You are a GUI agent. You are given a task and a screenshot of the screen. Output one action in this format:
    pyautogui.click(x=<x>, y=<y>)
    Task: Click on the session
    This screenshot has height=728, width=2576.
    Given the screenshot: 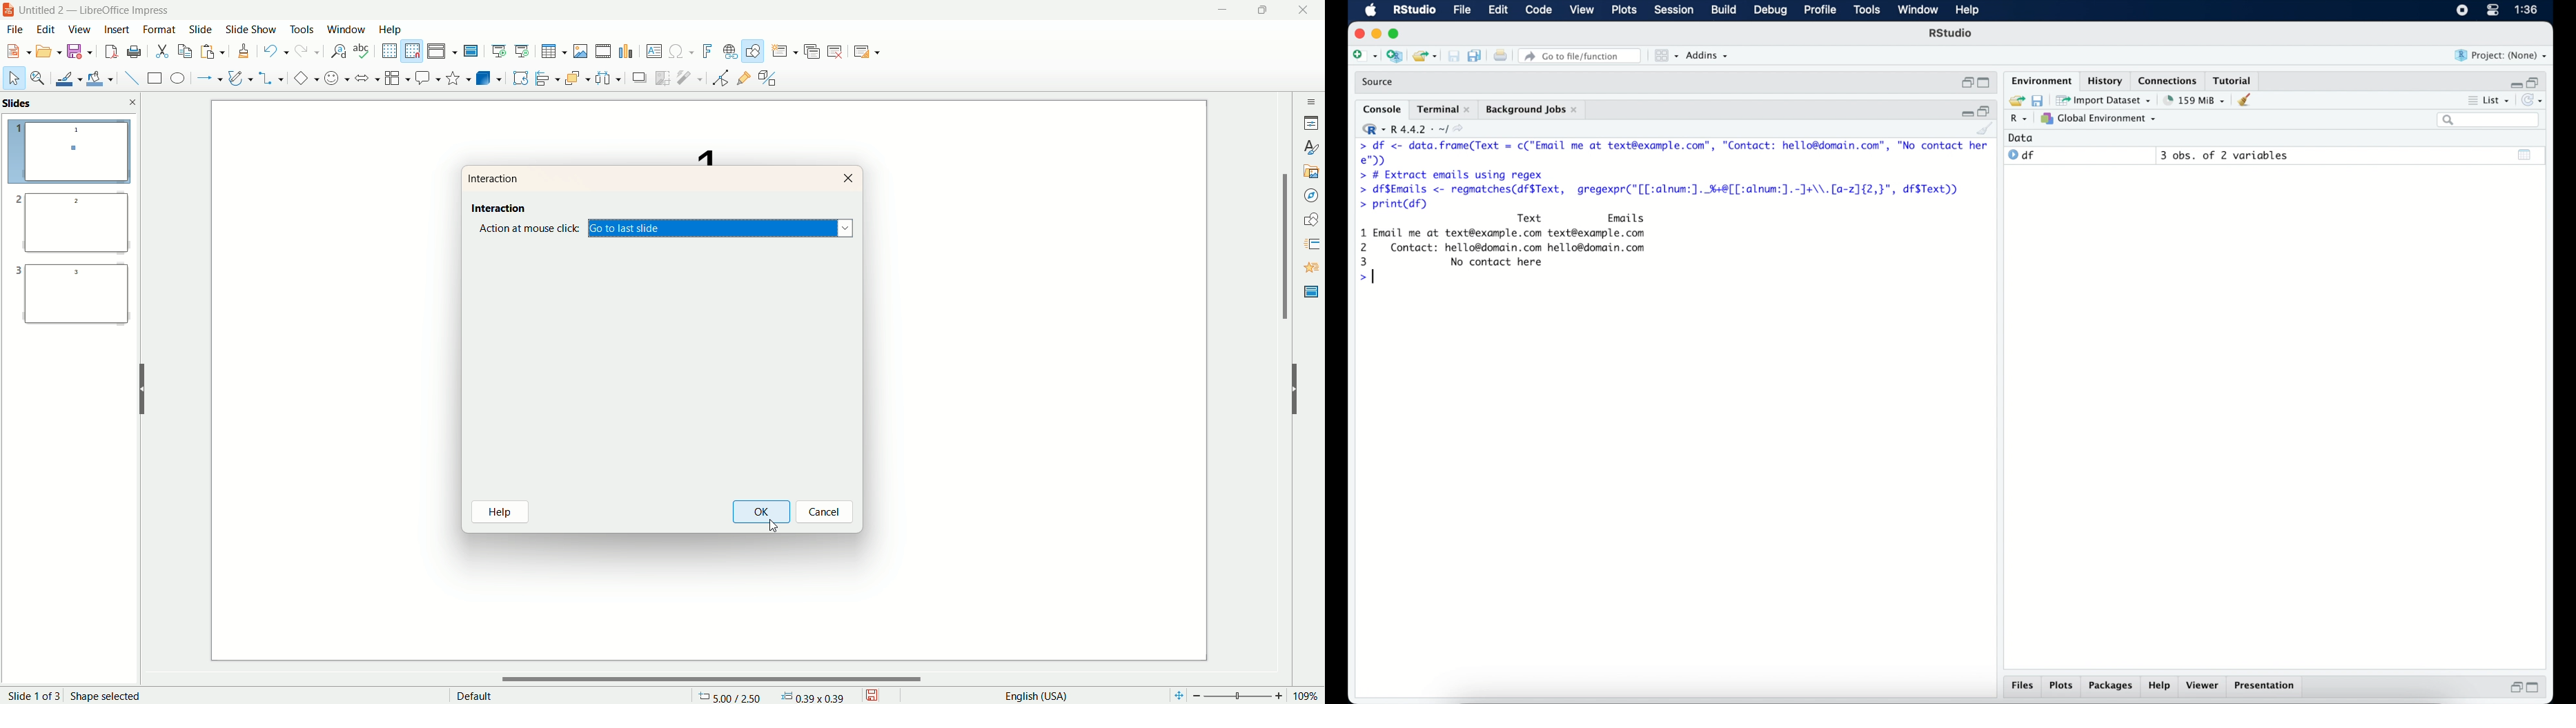 What is the action you would take?
    pyautogui.click(x=1674, y=10)
    